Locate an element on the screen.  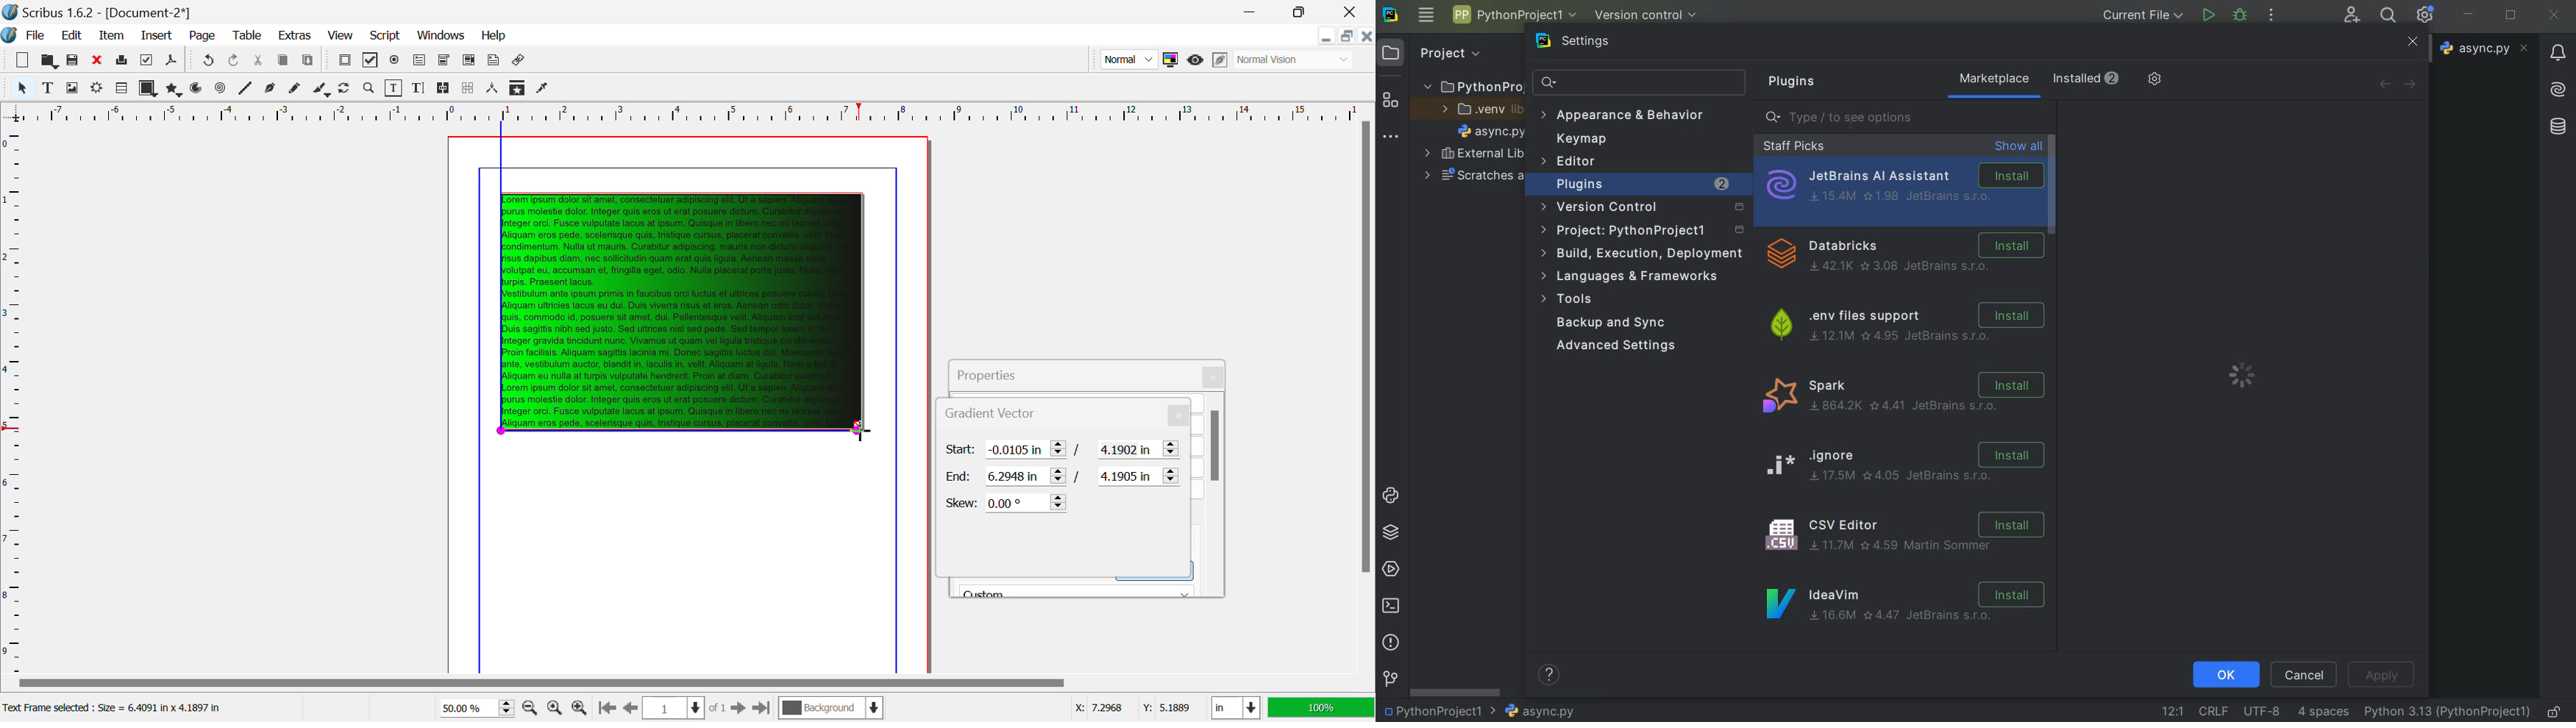
Measurement Units is located at coordinates (1237, 709).